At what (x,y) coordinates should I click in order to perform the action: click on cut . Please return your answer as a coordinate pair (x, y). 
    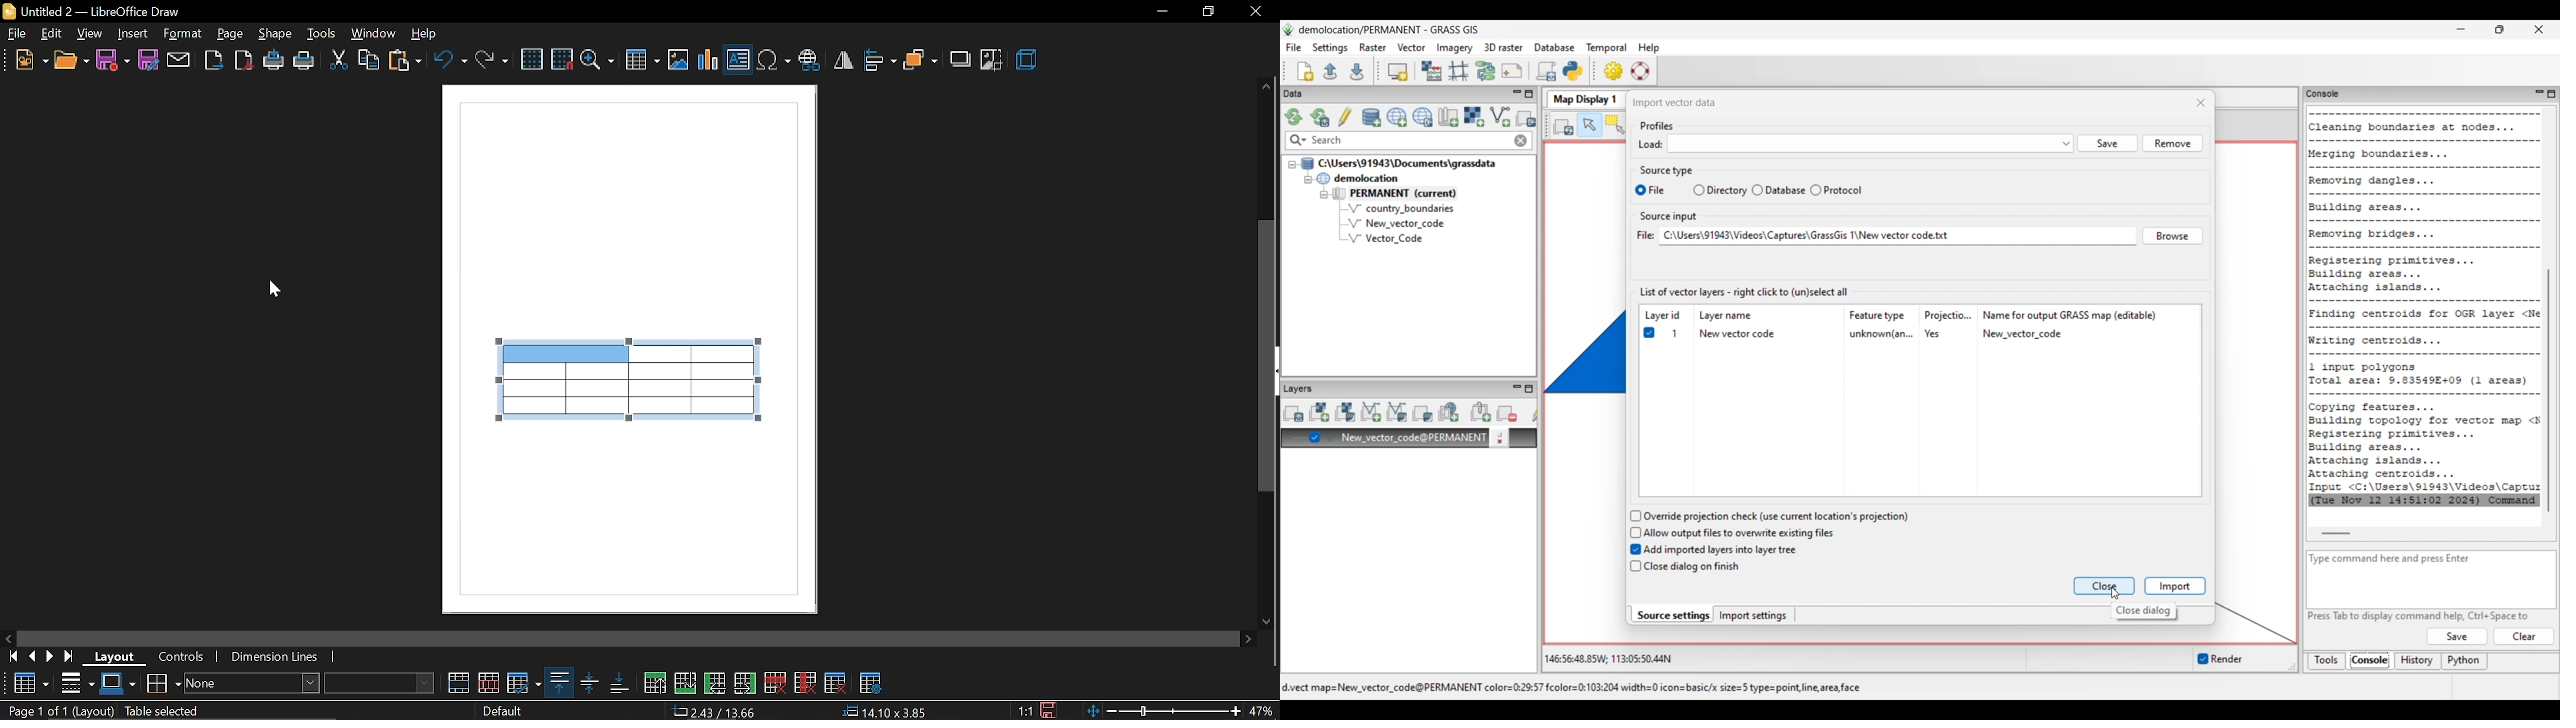
    Looking at the image, I should click on (340, 61).